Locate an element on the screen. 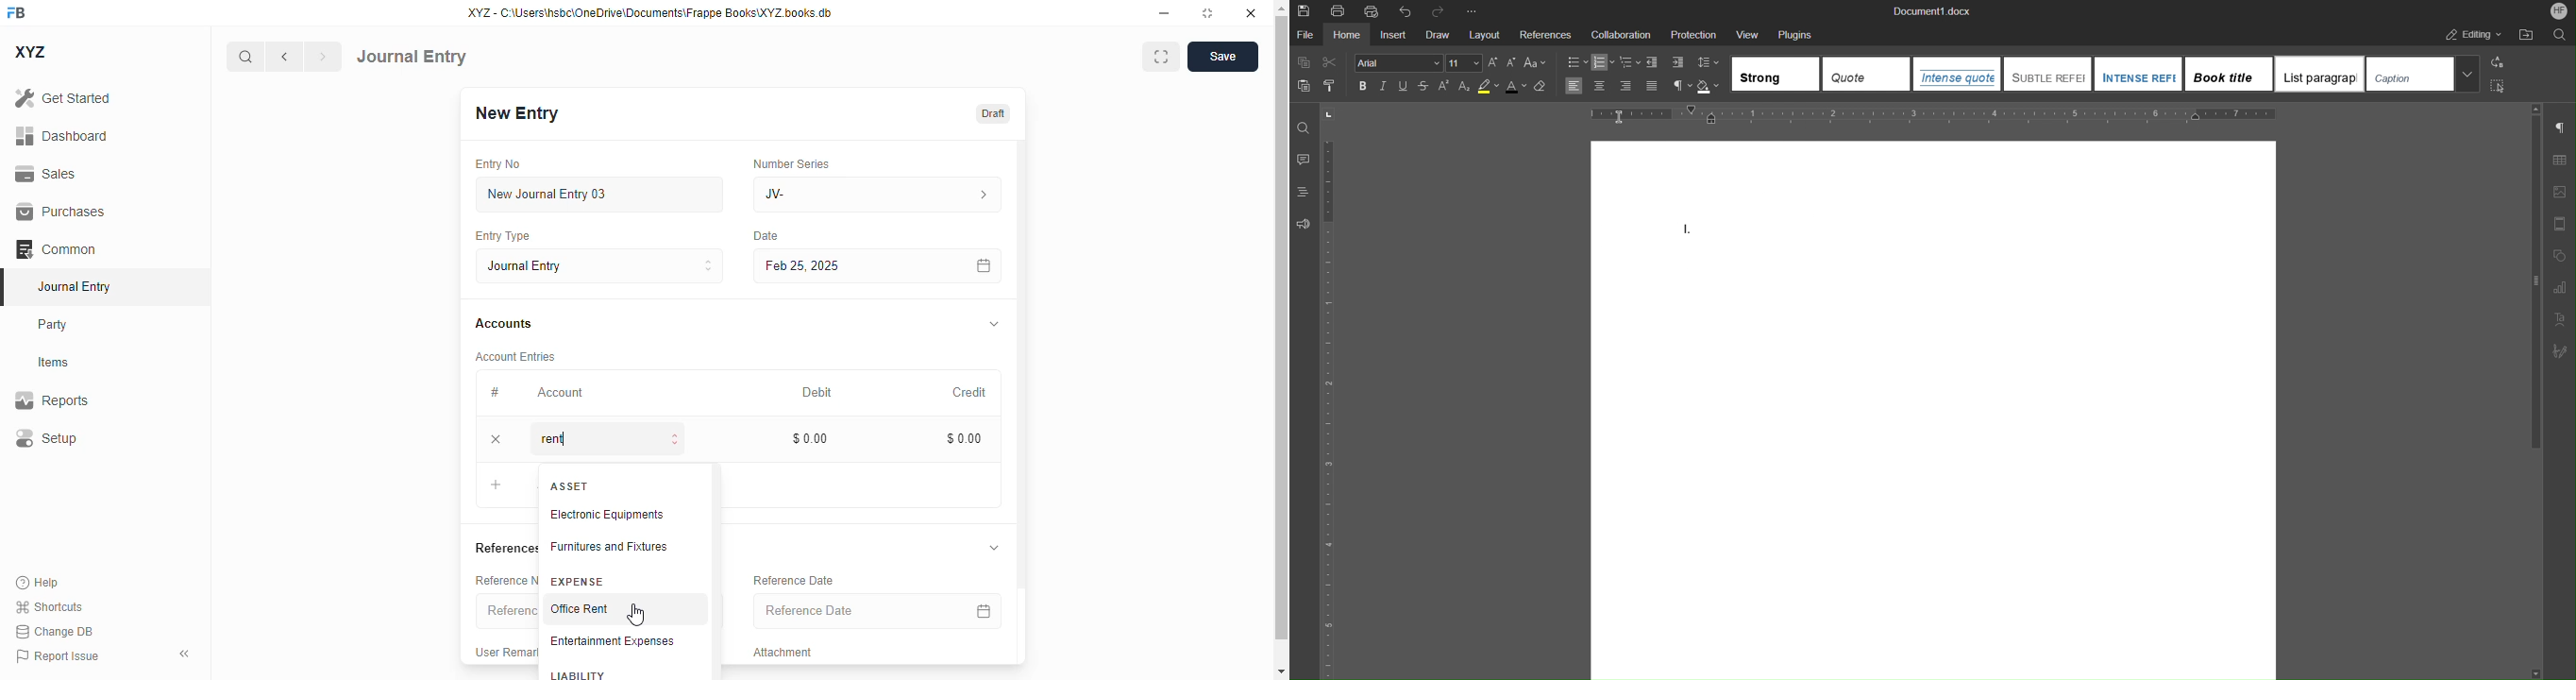 The image size is (2576, 700). add is located at coordinates (497, 484).